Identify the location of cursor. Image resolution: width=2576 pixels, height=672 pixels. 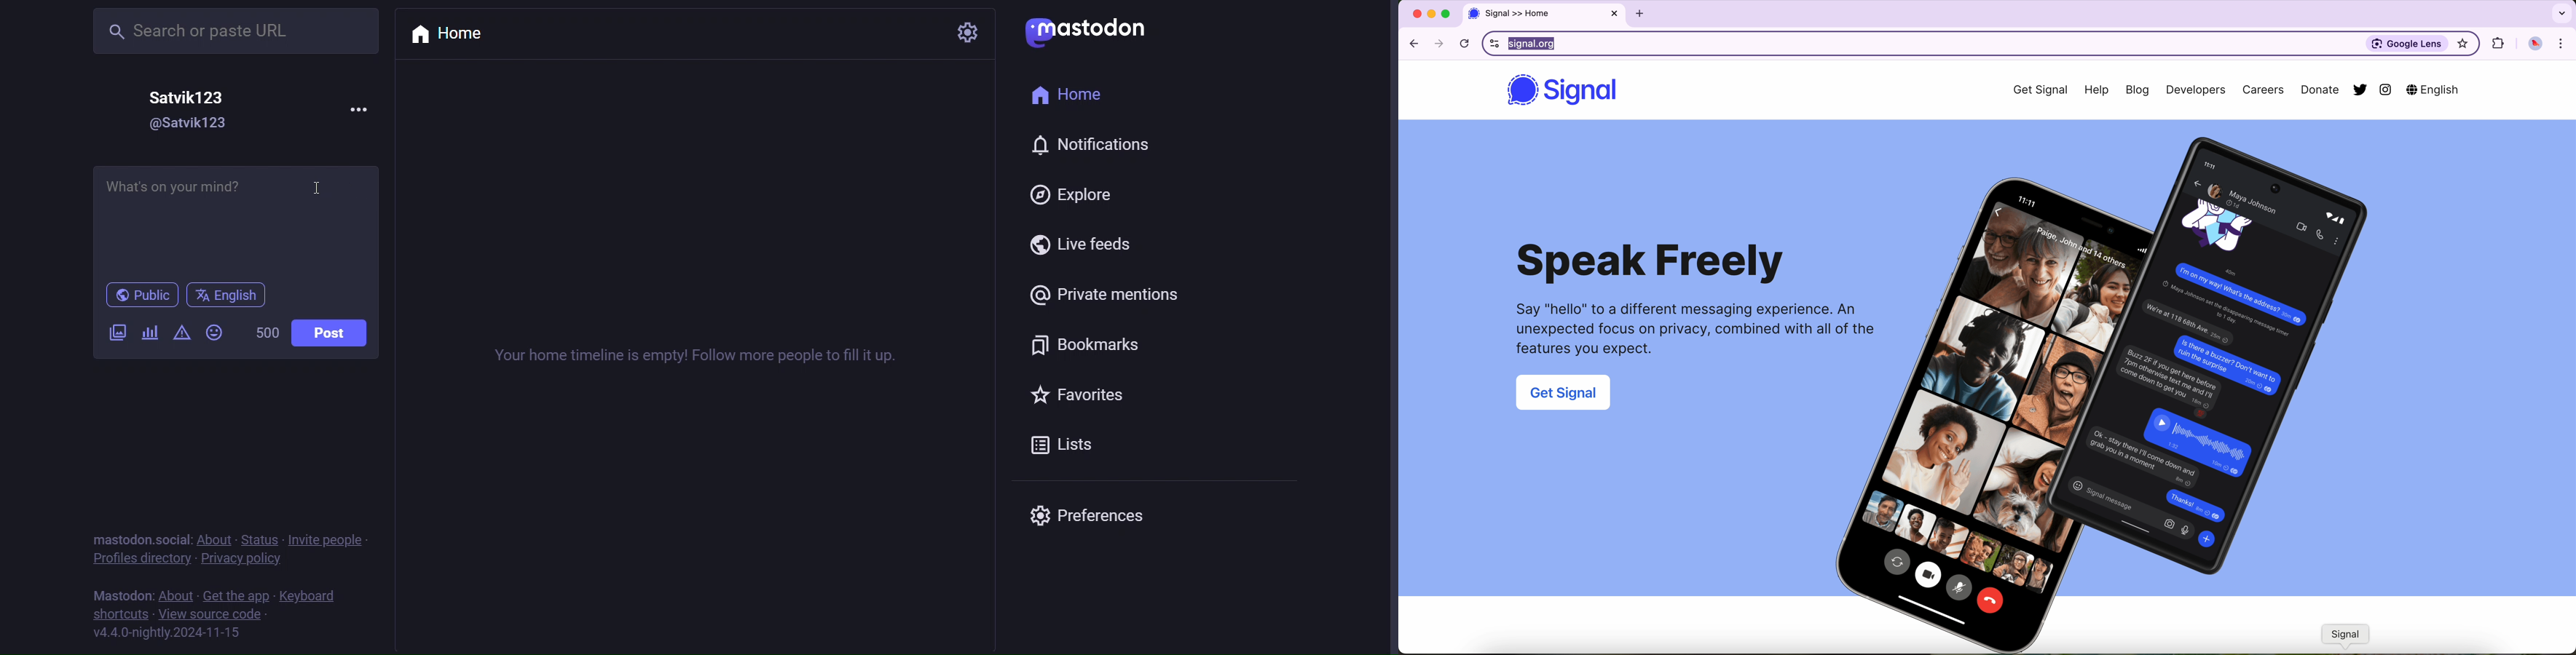
(322, 188).